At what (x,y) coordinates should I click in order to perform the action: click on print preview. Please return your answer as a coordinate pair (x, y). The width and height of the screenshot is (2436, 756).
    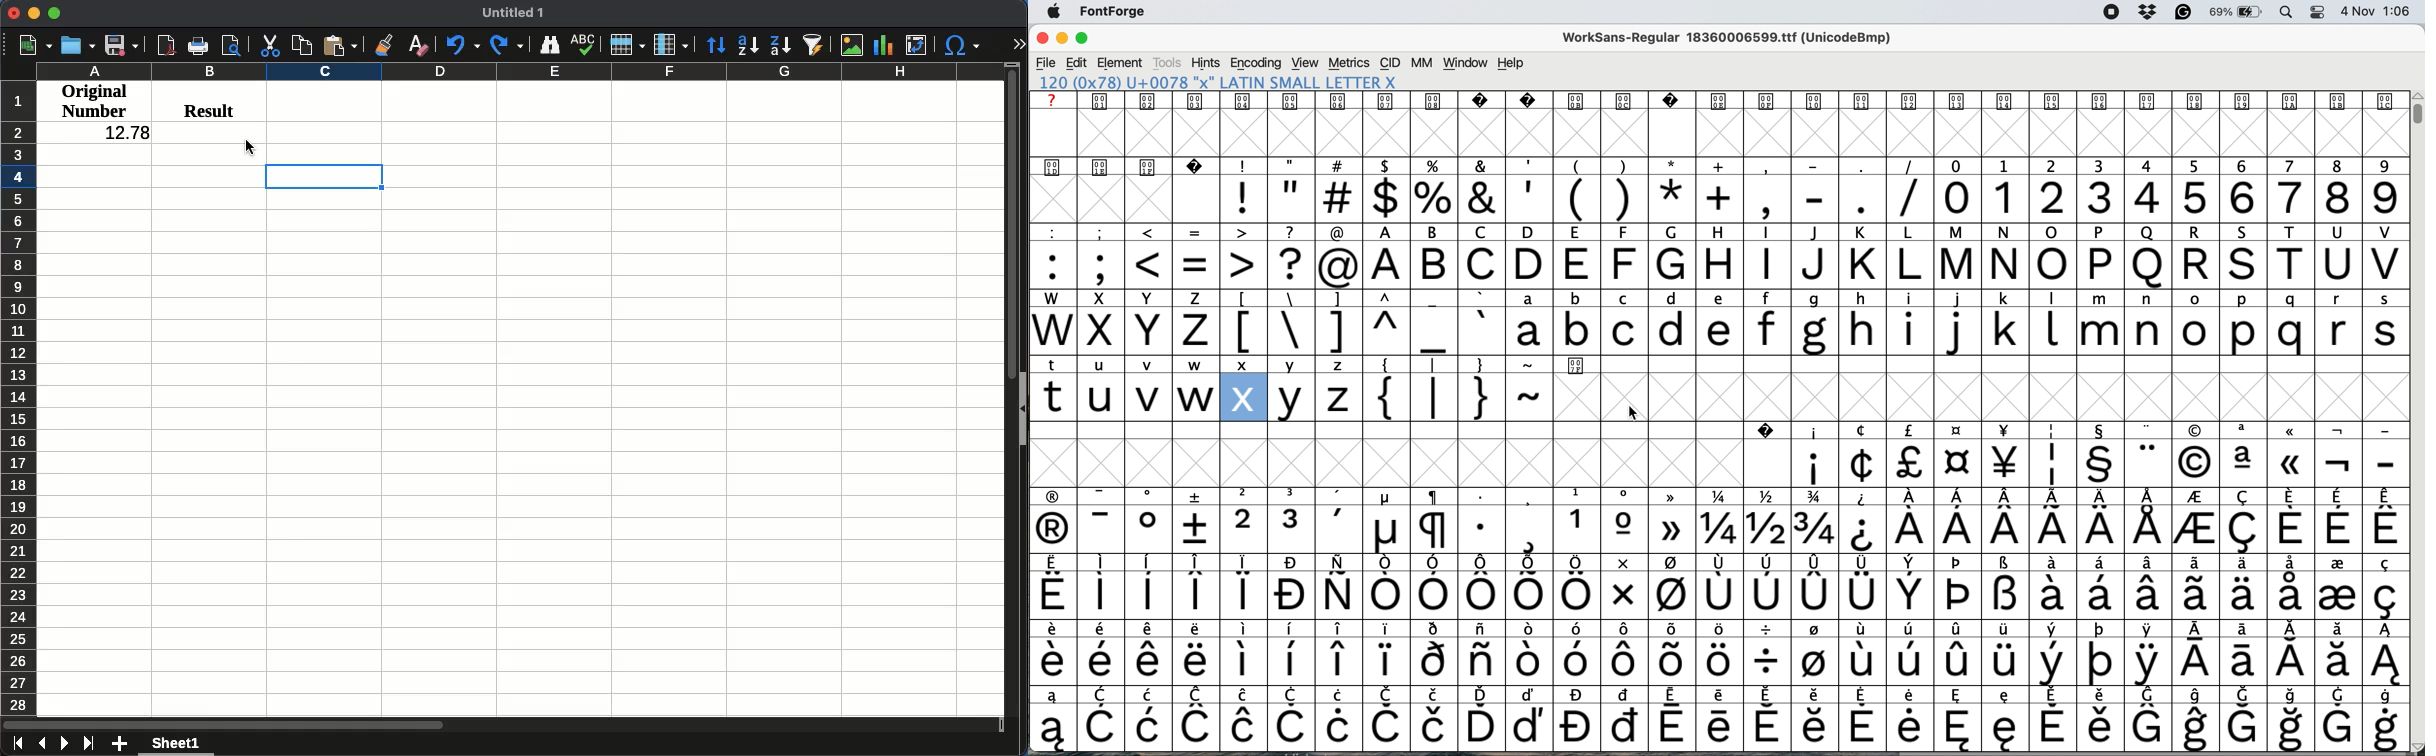
    Looking at the image, I should click on (233, 47).